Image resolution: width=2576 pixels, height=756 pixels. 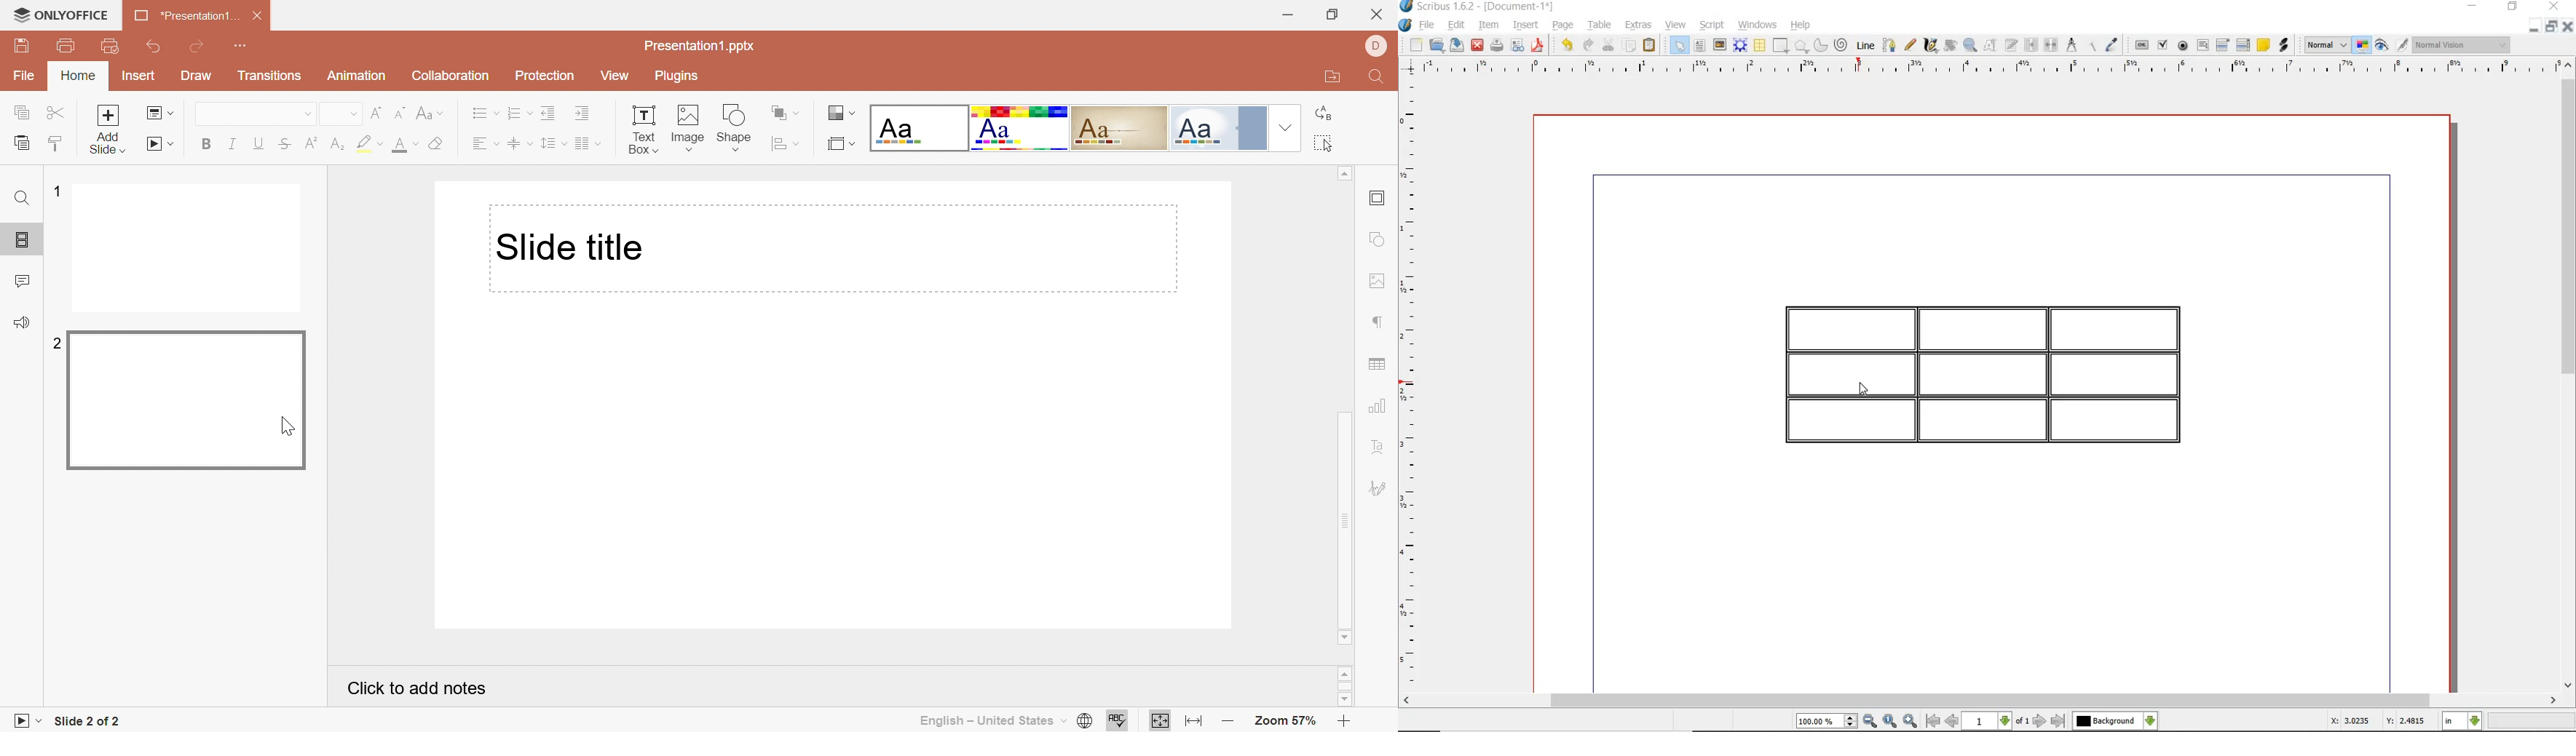 What do you see at coordinates (88, 721) in the screenshot?
I see `Slide 1 of 1` at bounding box center [88, 721].